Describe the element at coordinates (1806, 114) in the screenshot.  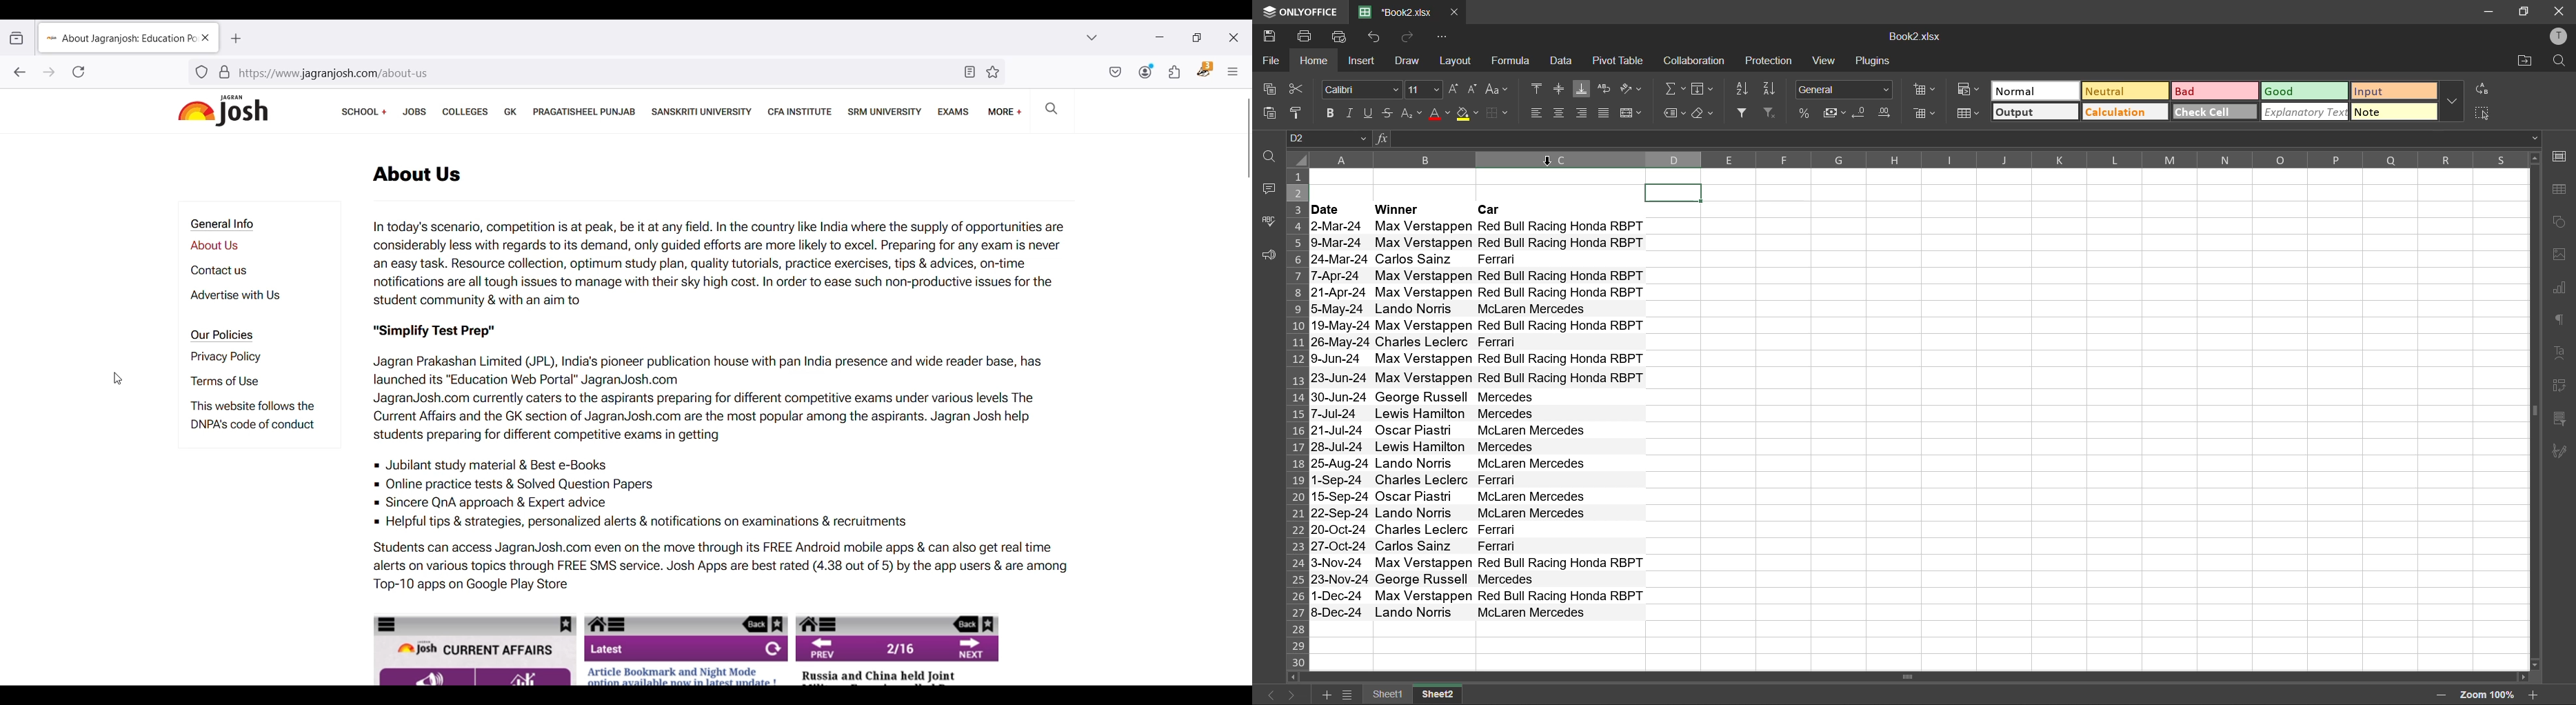
I see `percent` at that location.